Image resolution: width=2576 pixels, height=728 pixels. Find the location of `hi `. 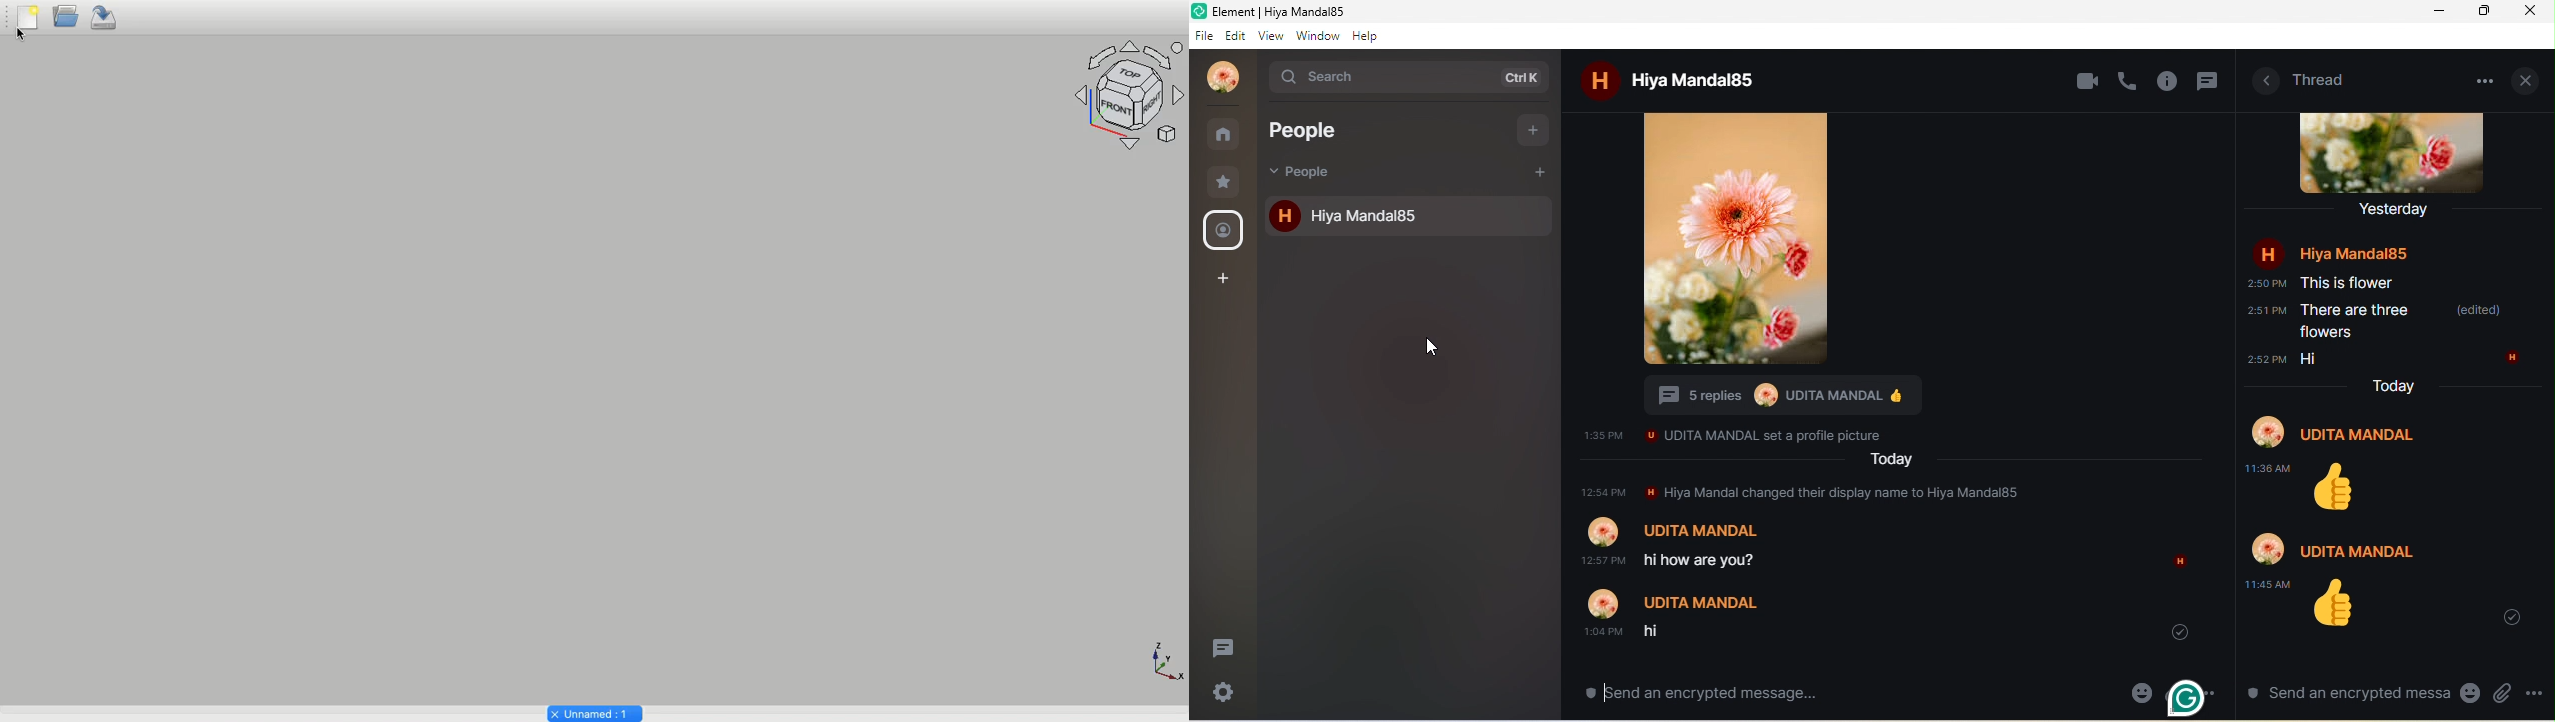

hi  is located at coordinates (1660, 633).